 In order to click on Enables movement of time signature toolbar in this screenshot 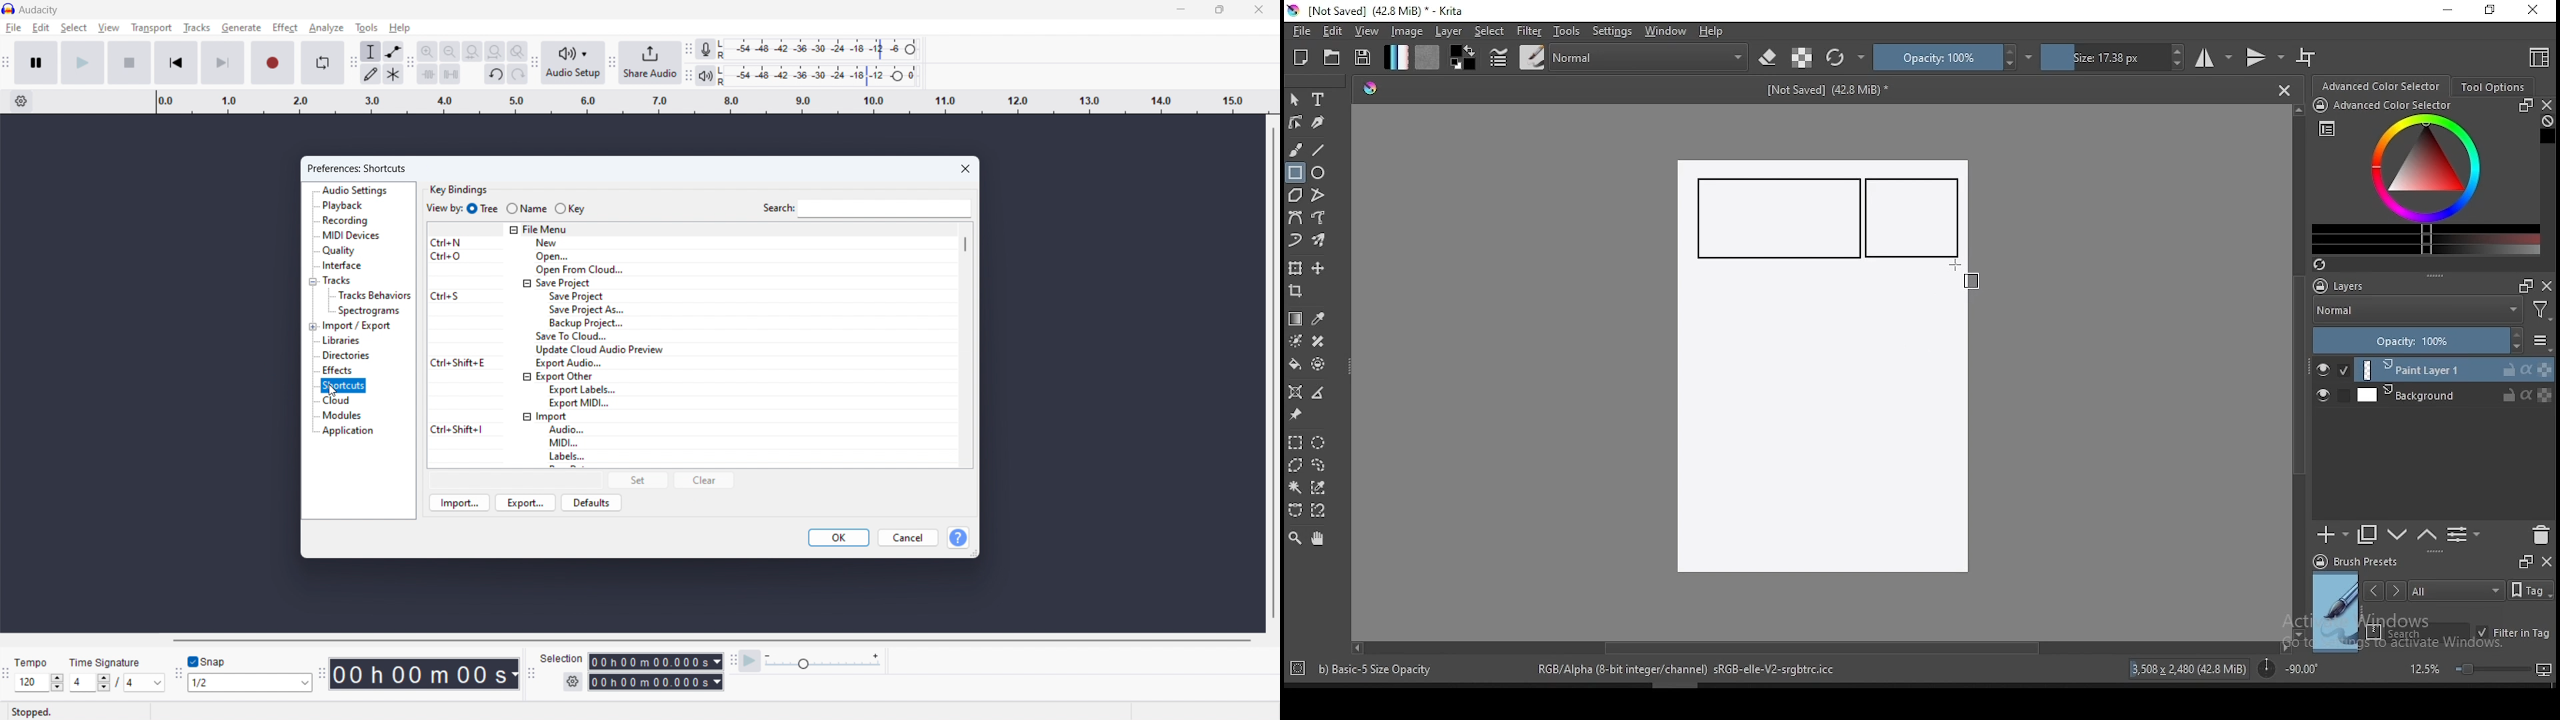, I will do `click(5, 675)`.